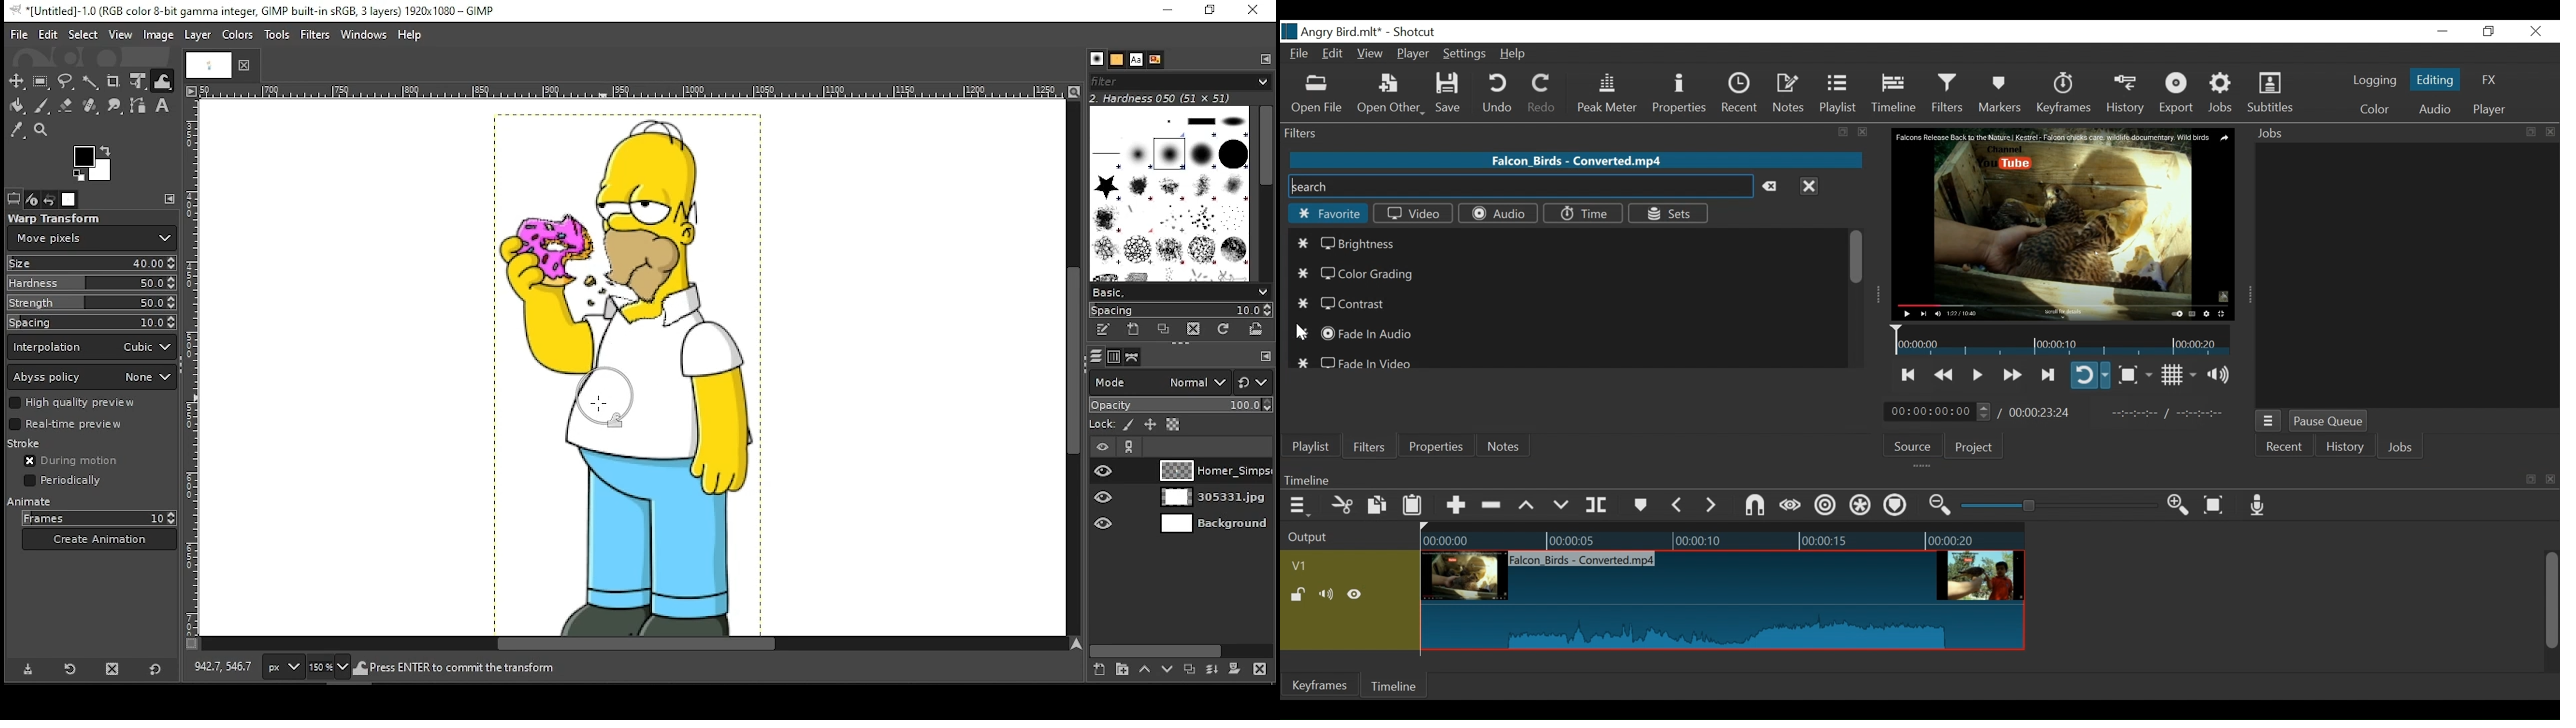 This screenshot has height=728, width=2576. I want to click on Timeline menu, so click(1301, 505).